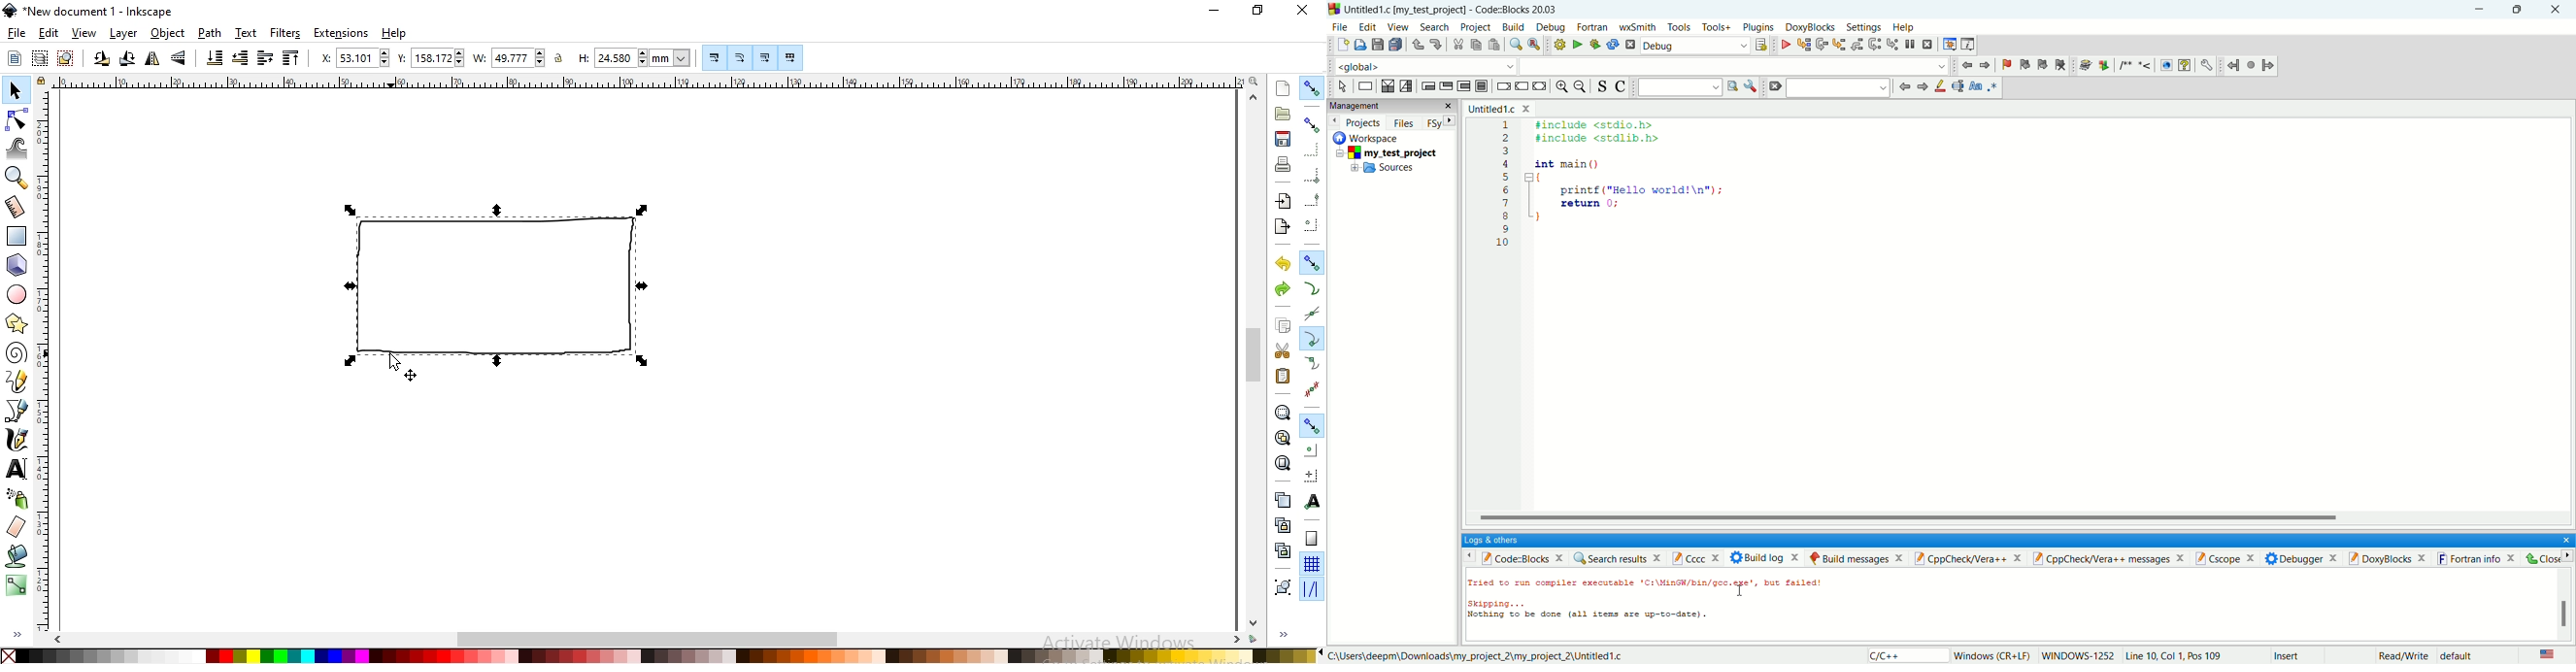  Describe the element at coordinates (1312, 563) in the screenshot. I see `snap to grids` at that location.